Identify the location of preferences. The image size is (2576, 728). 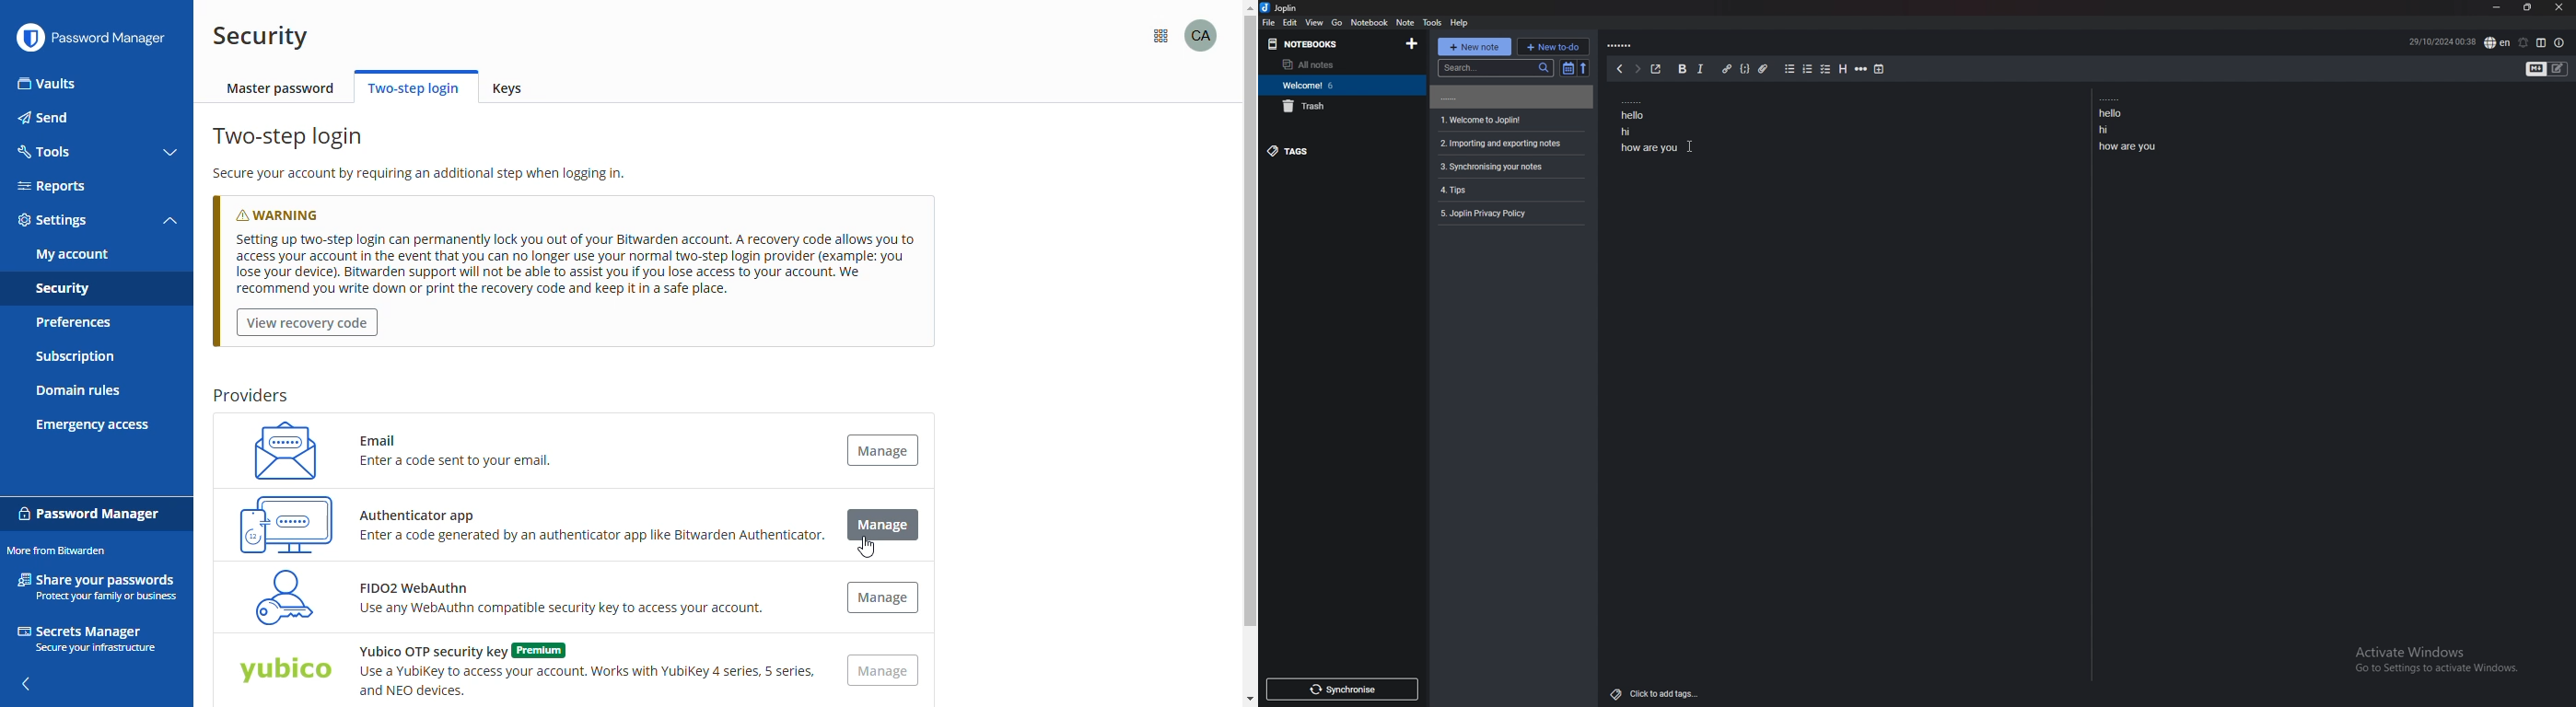
(72, 322).